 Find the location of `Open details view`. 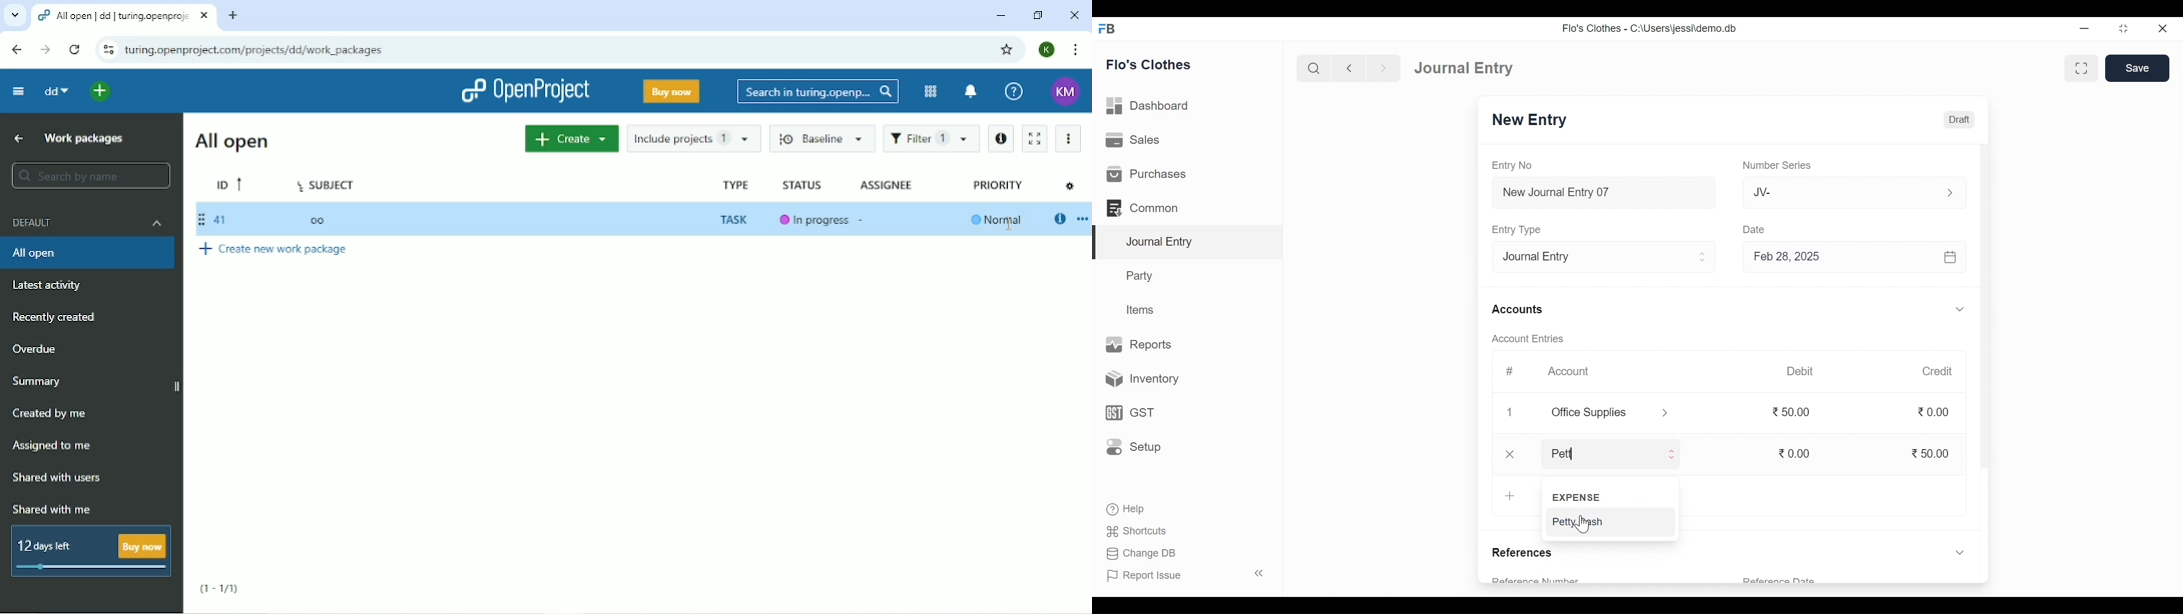

Open details view is located at coordinates (1000, 140).